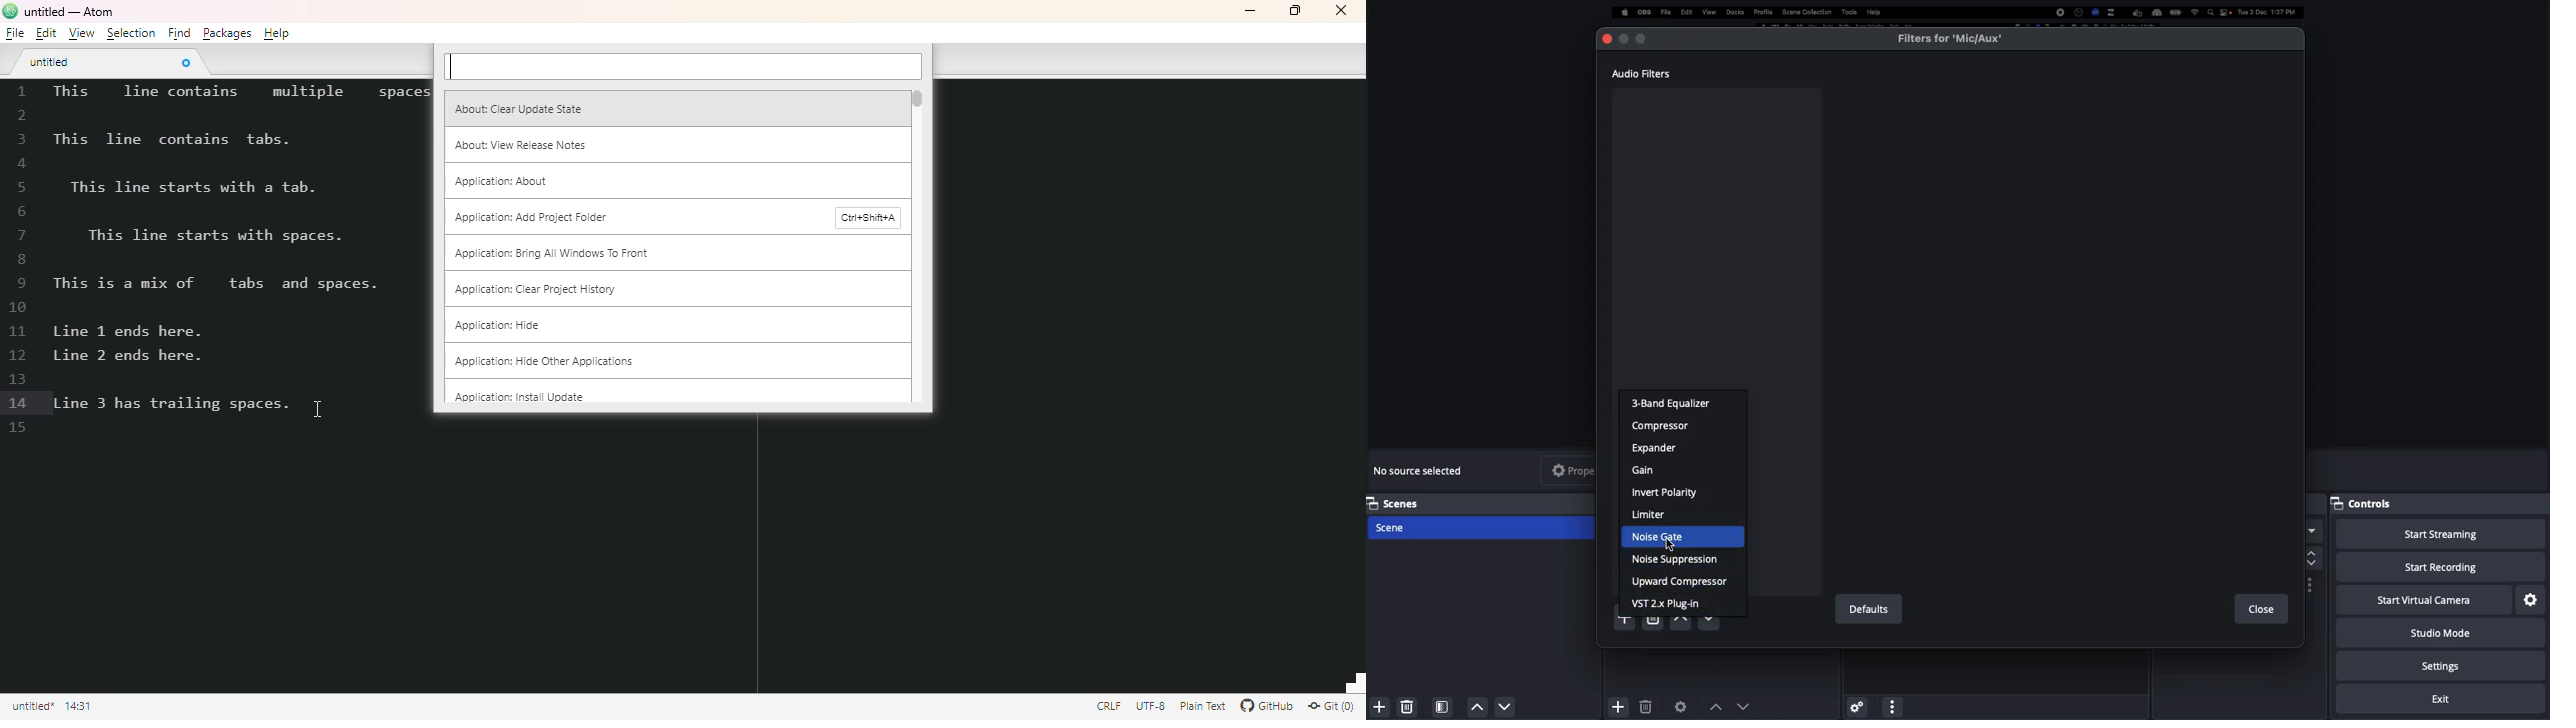  Describe the element at coordinates (1716, 706) in the screenshot. I see `Move up` at that location.